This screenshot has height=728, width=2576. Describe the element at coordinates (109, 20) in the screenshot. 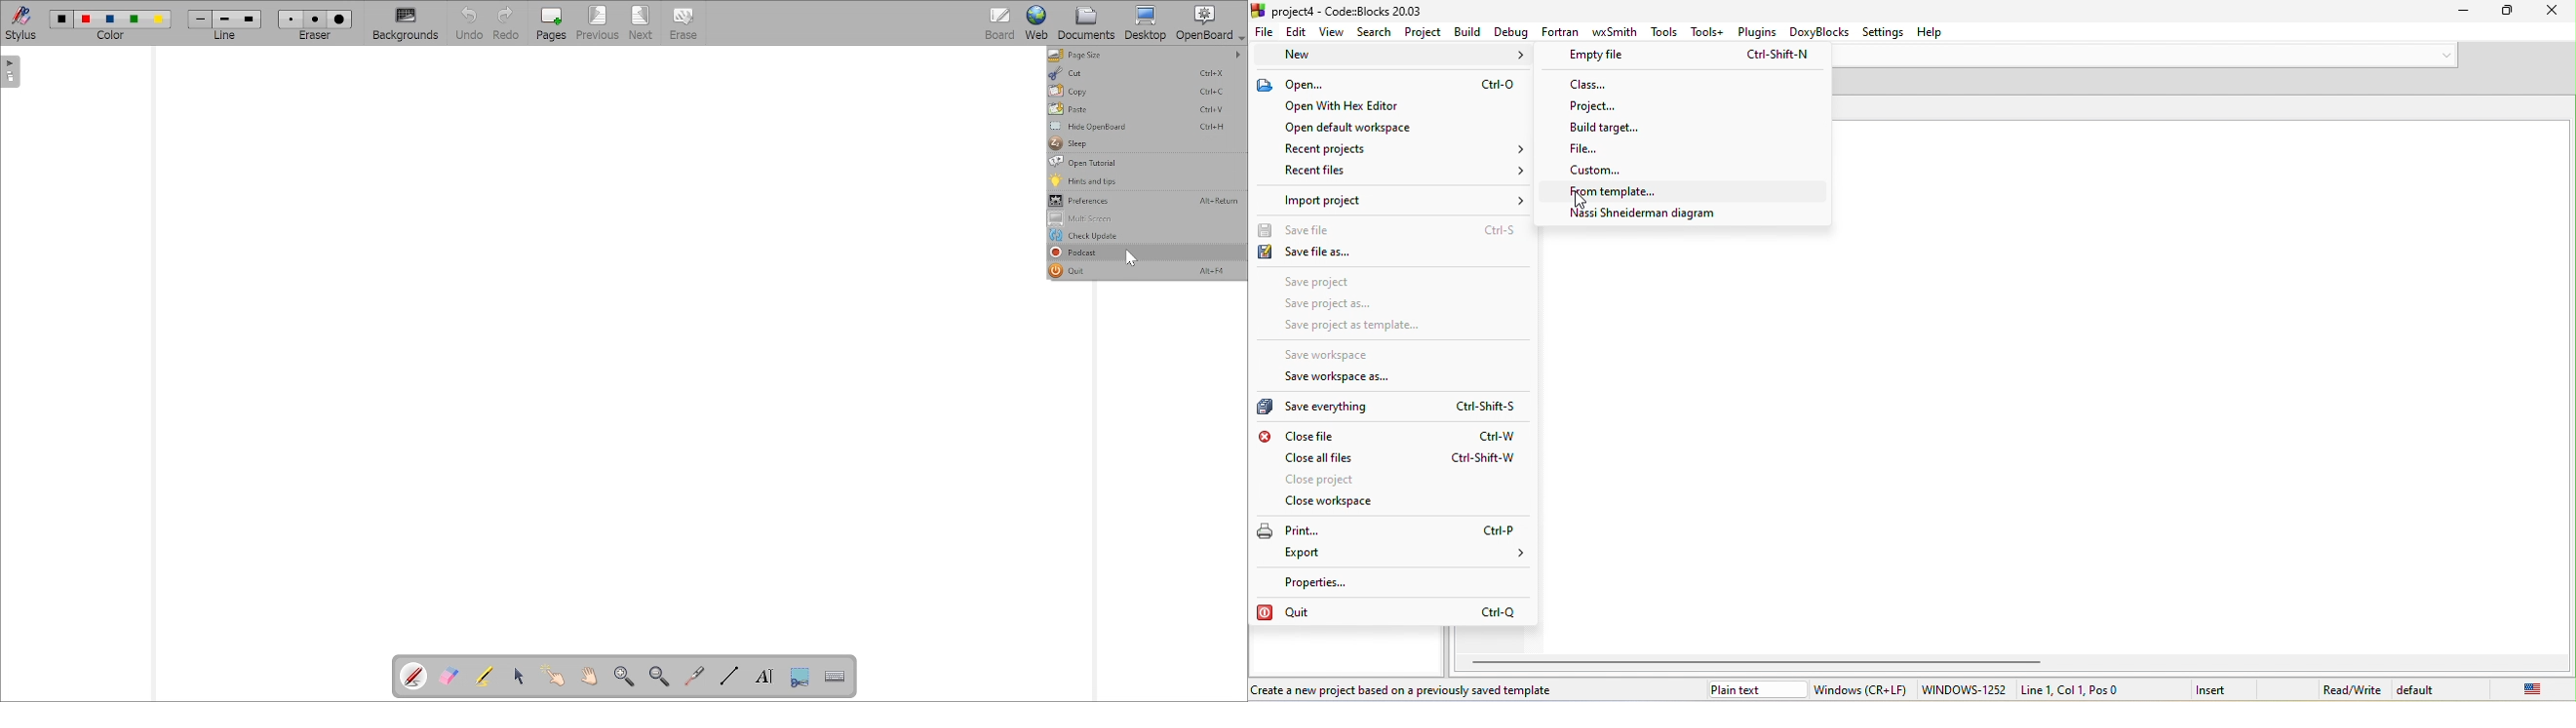

I see `color3` at that location.